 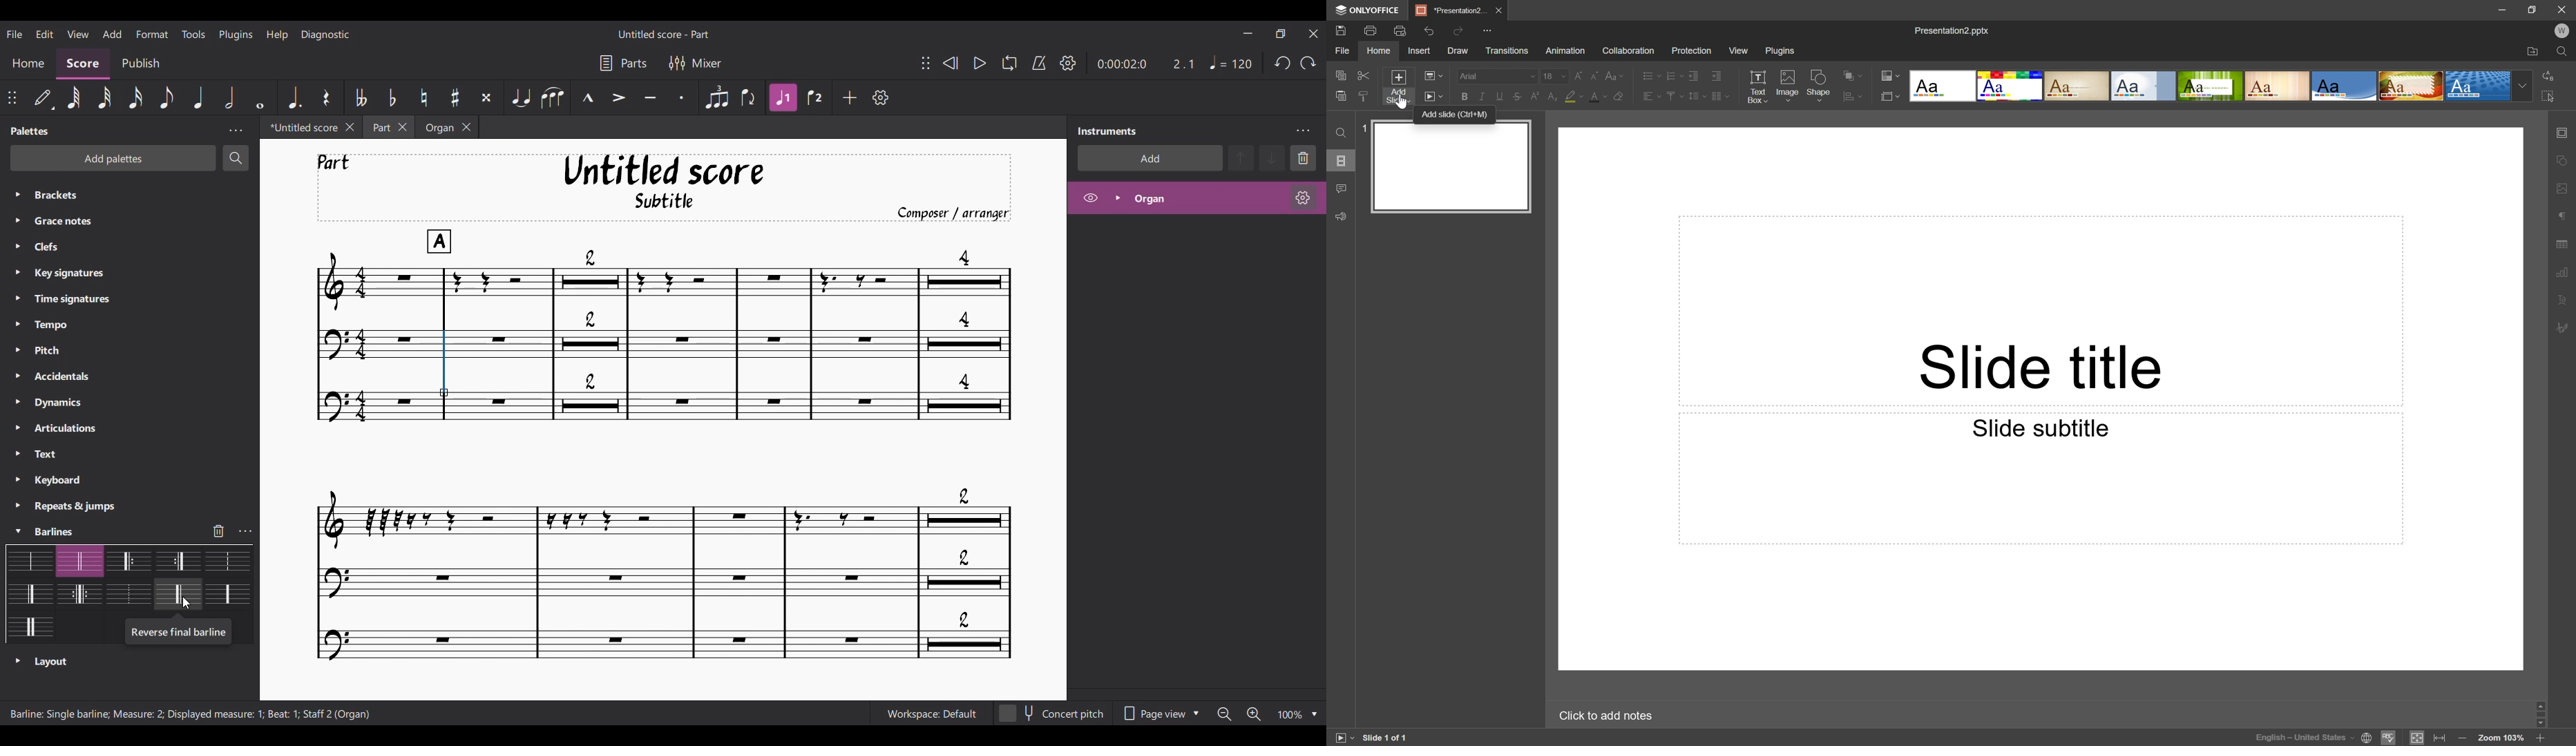 What do you see at coordinates (1340, 188) in the screenshot?
I see `Comments` at bounding box center [1340, 188].